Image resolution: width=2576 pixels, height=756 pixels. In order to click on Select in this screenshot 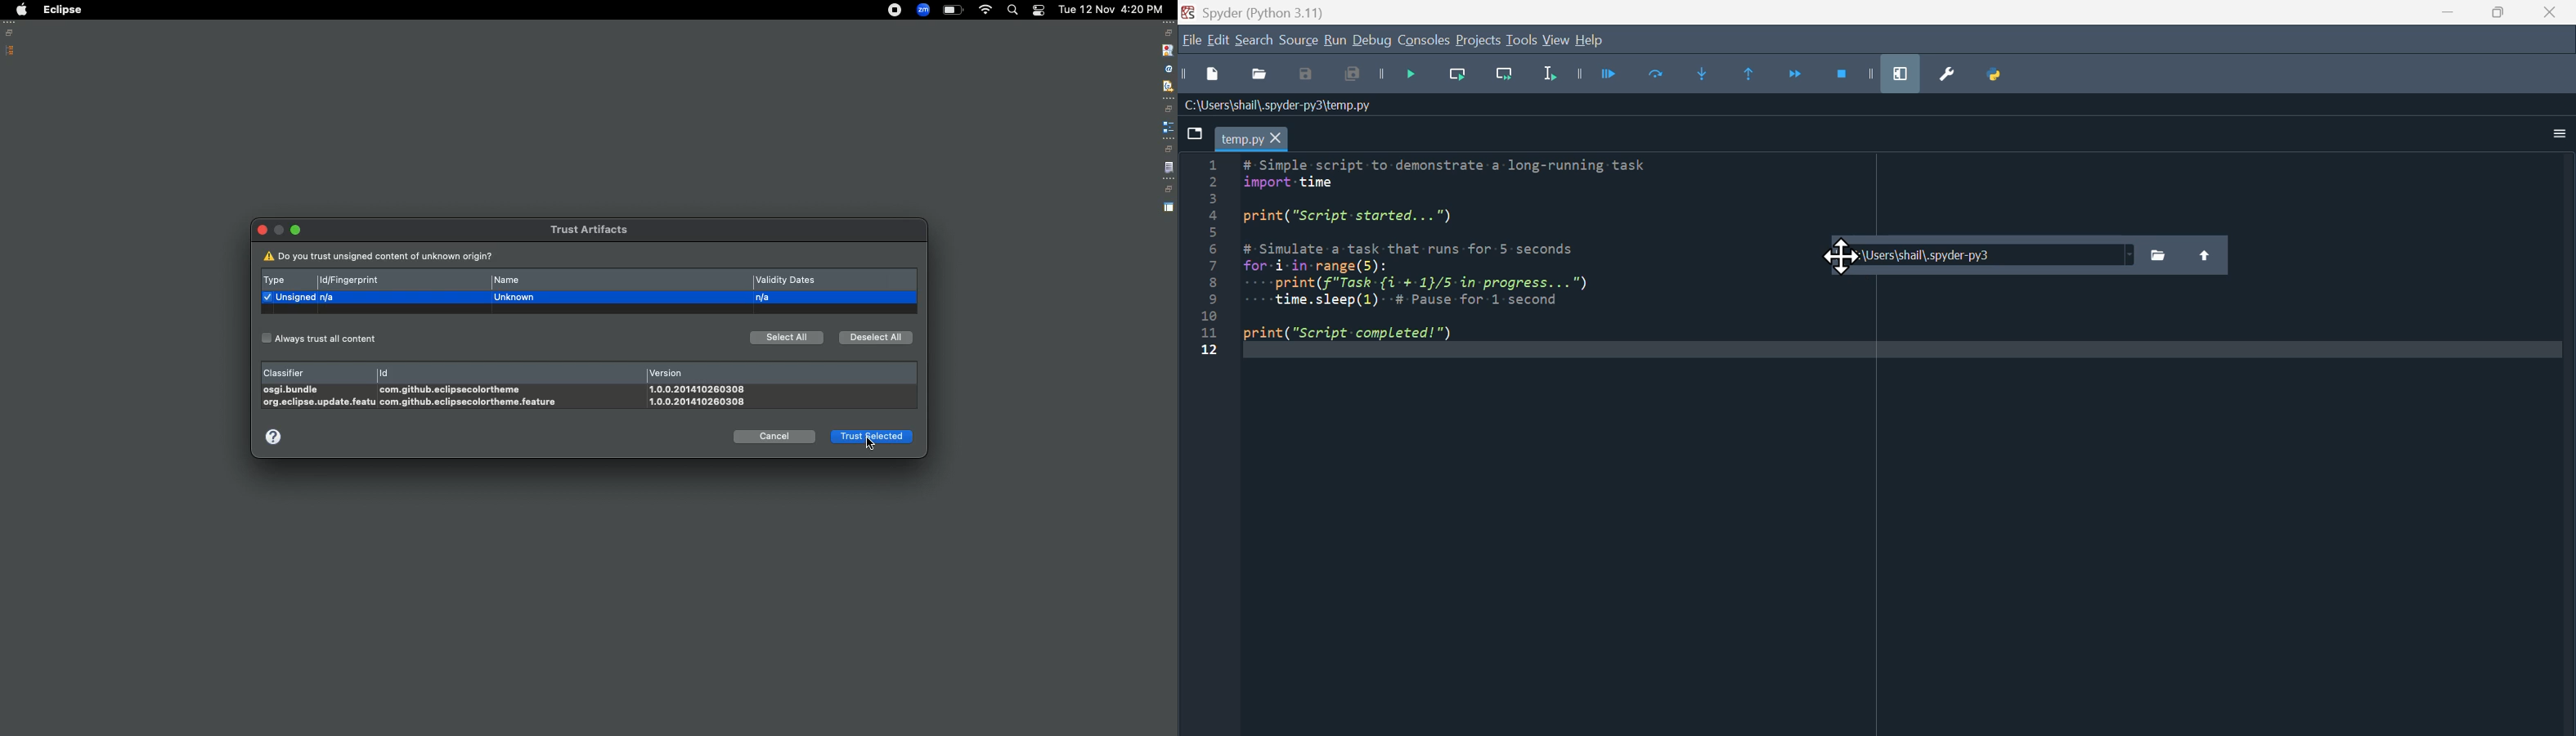, I will do `click(271, 298)`.